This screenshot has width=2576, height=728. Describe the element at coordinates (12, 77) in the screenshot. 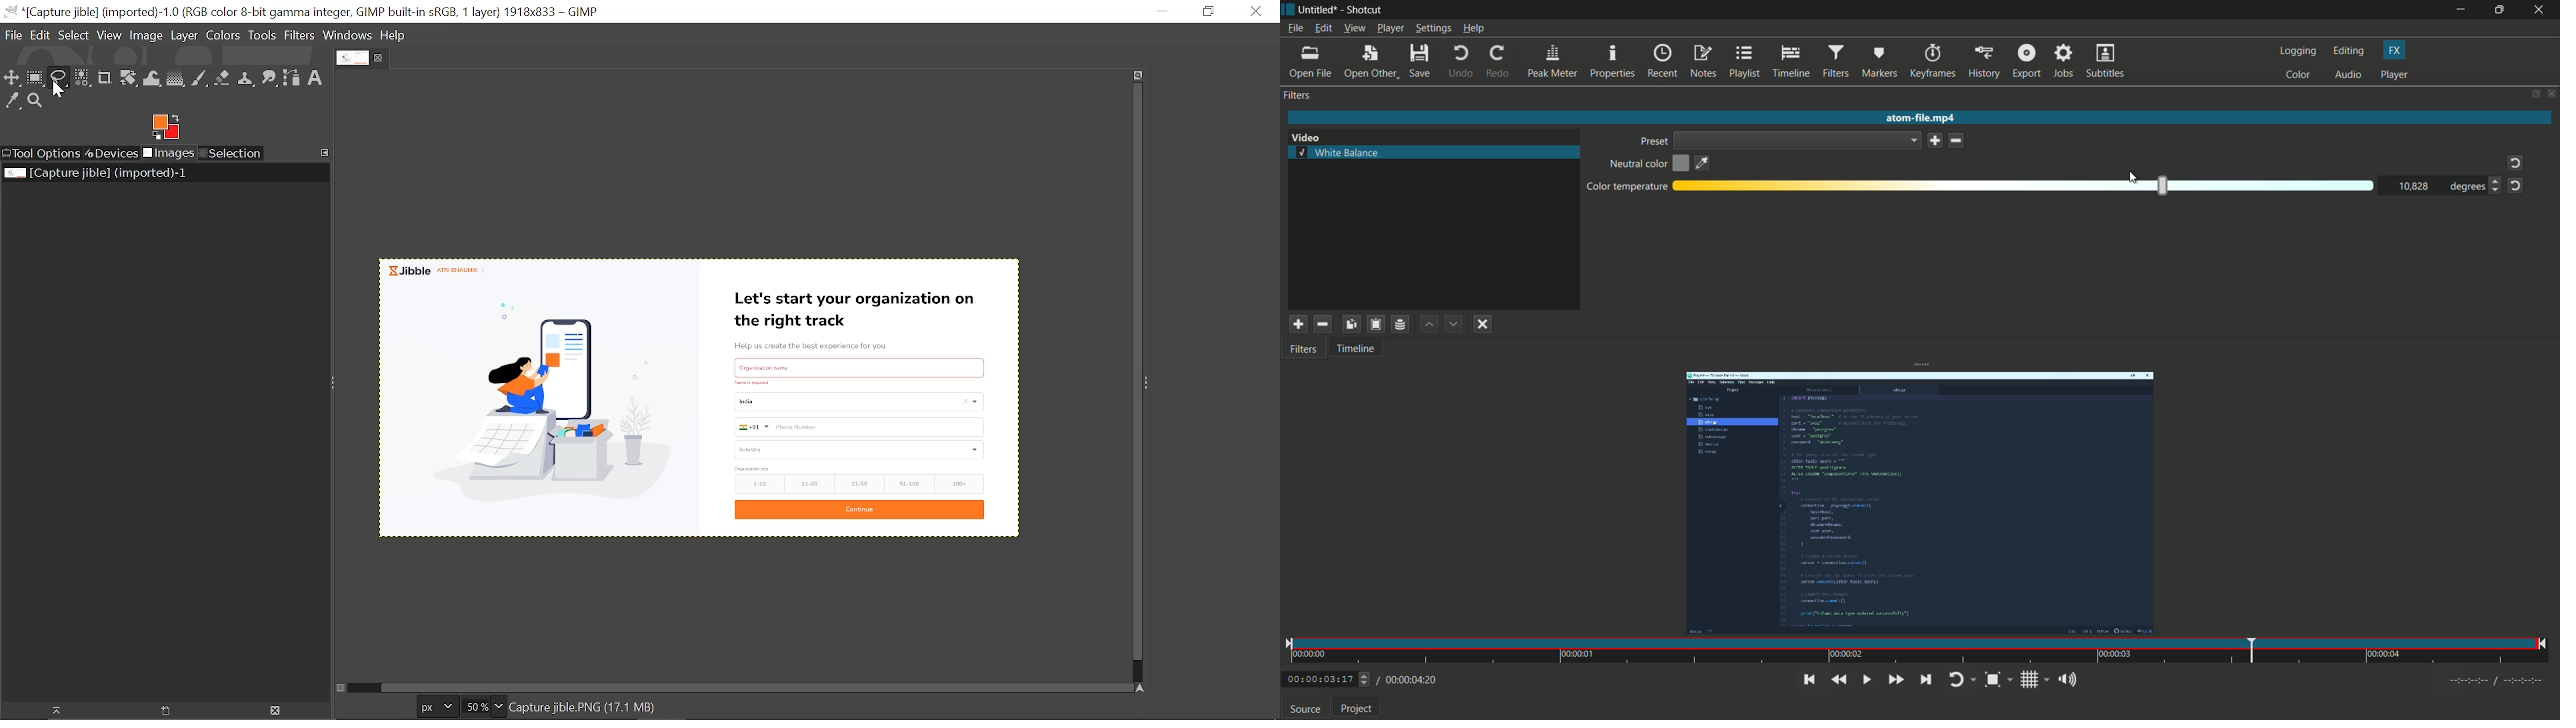

I see `Move tool` at that location.